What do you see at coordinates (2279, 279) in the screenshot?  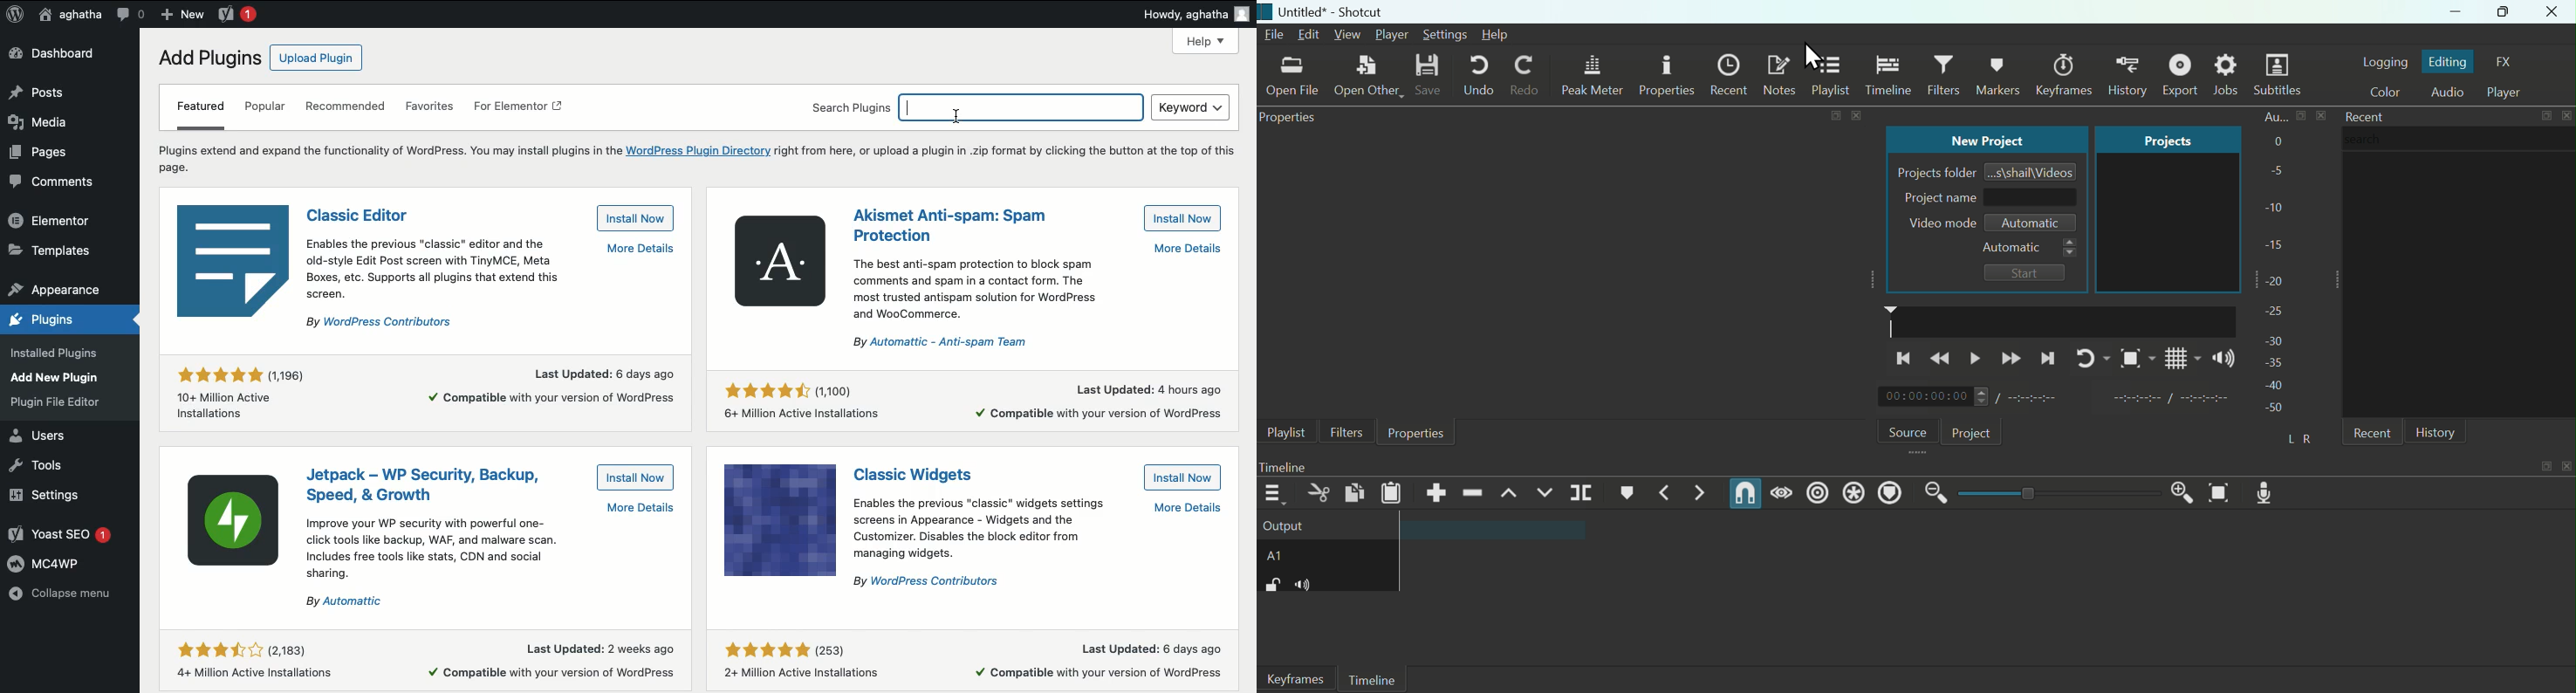 I see `-20` at bounding box center [2279, 279].